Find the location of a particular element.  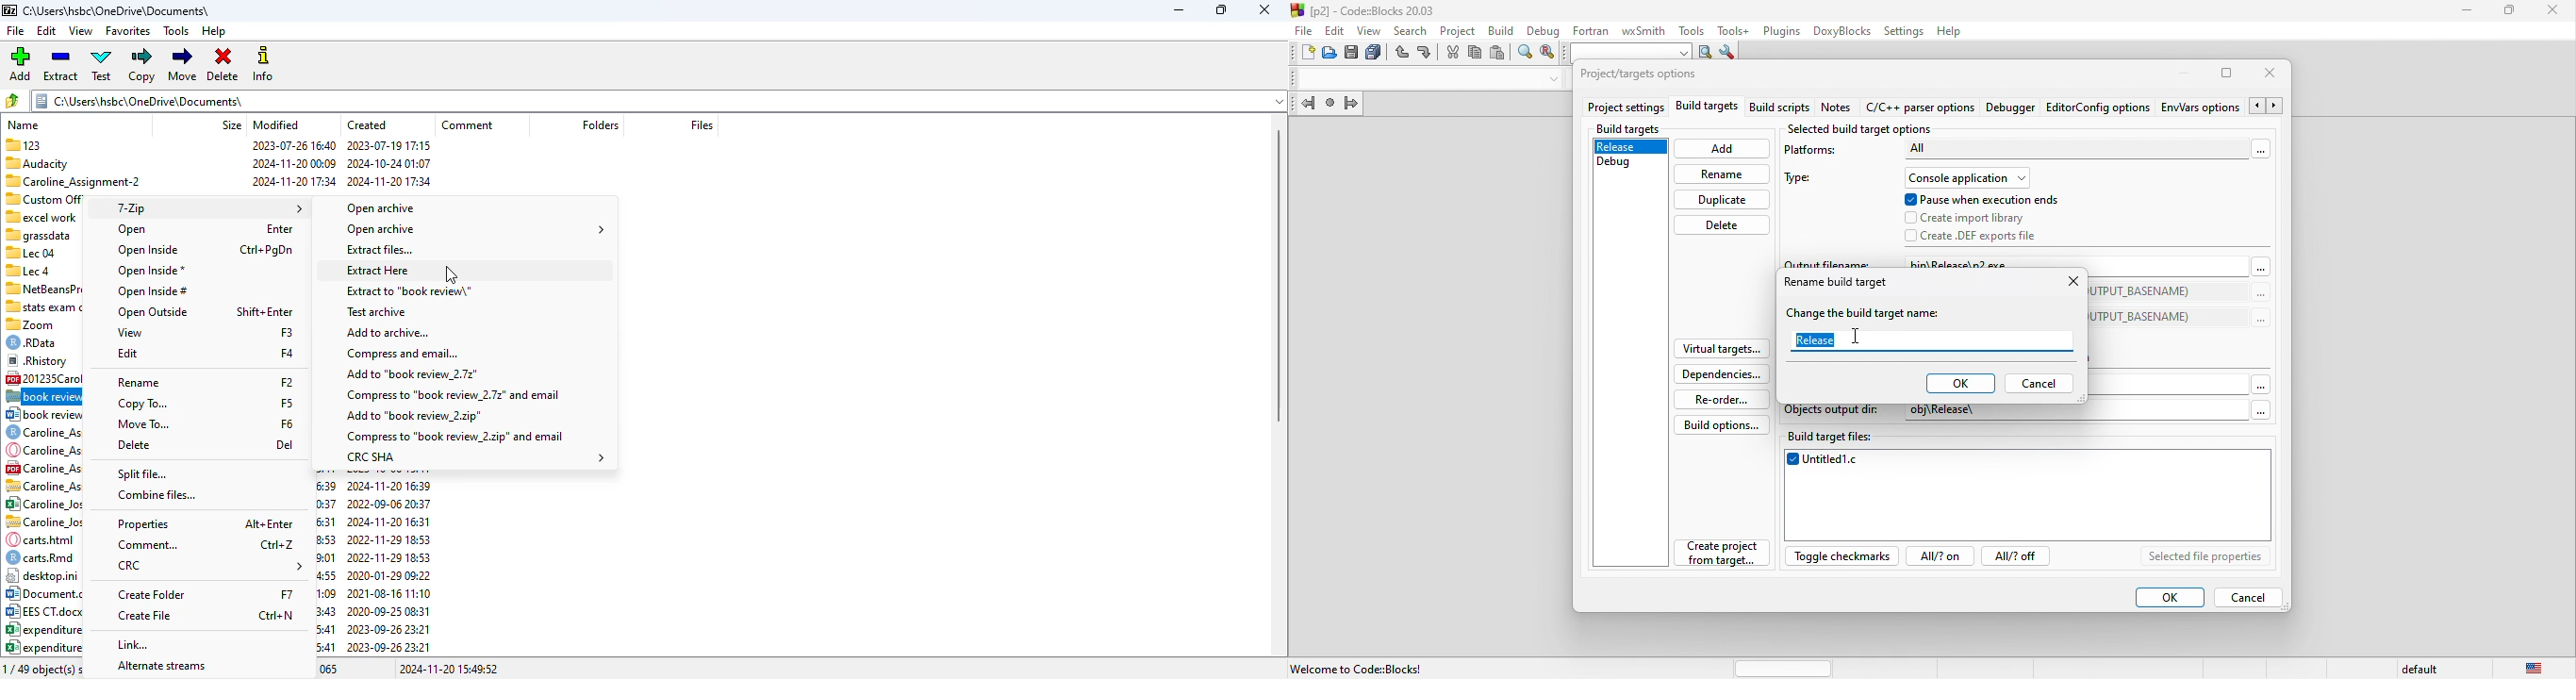

comment is located at coordinates (148, 546).